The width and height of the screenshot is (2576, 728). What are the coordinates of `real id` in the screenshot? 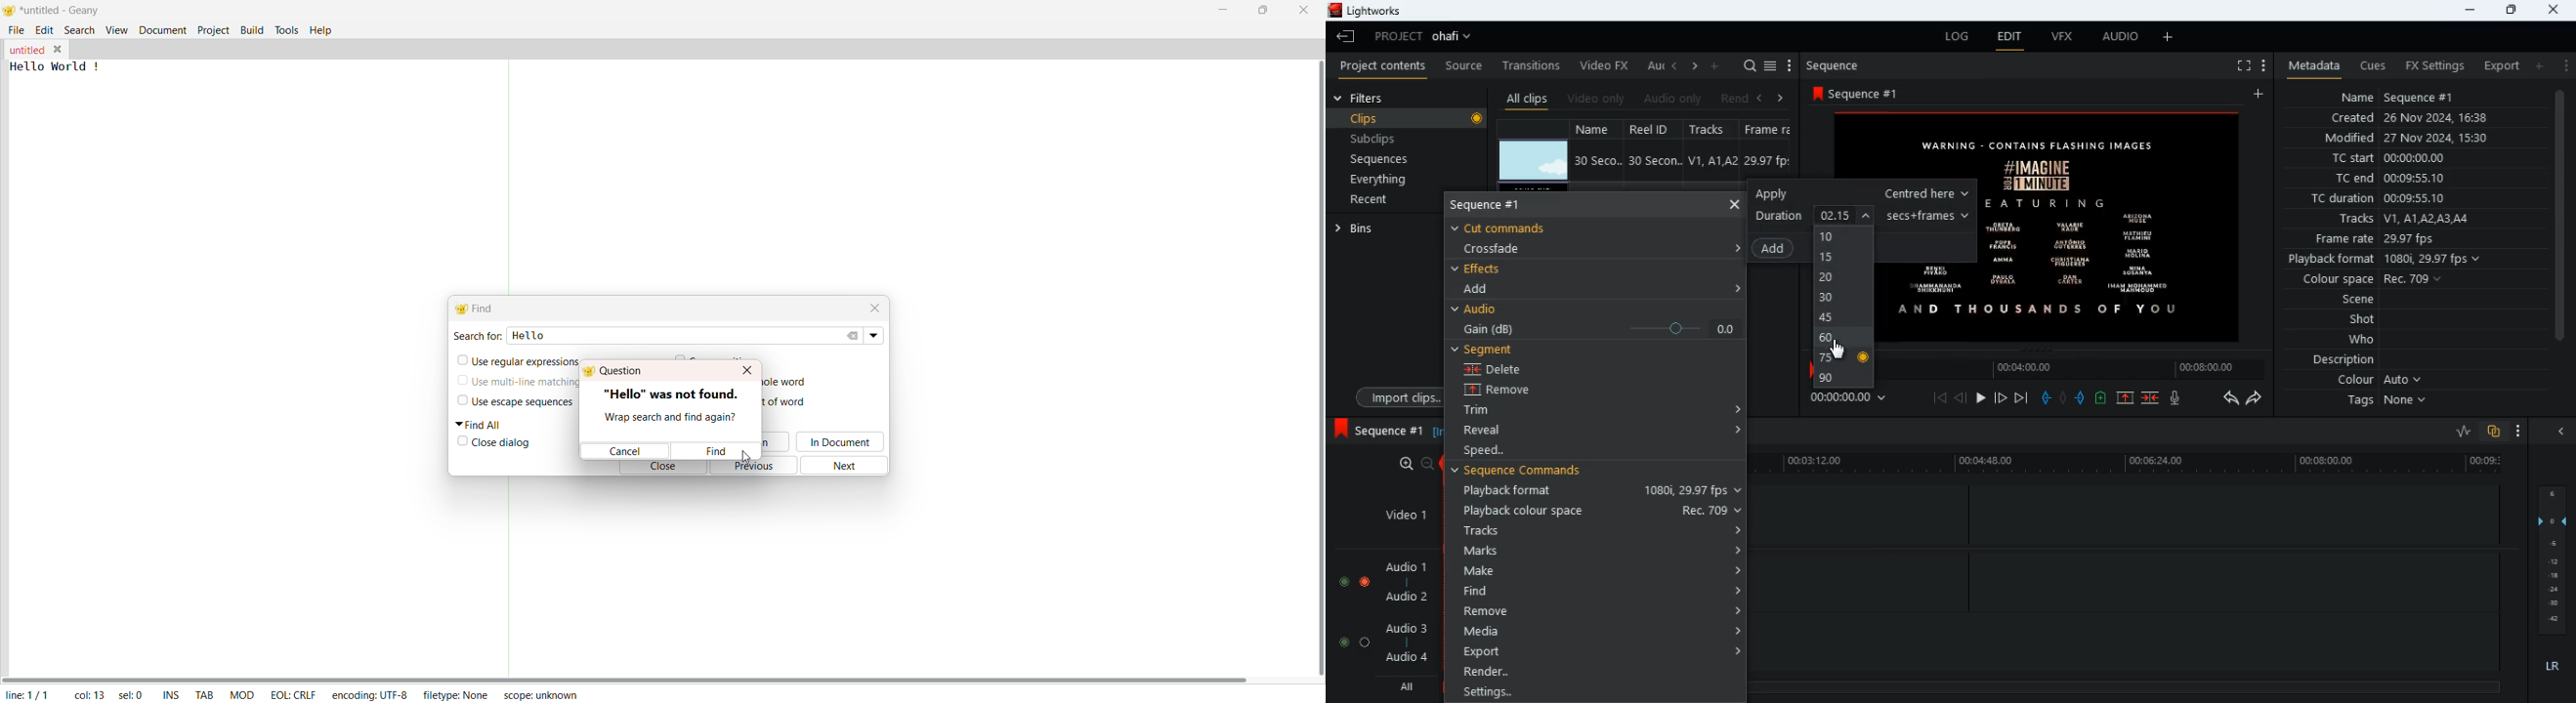 It's located at (1656, 129).